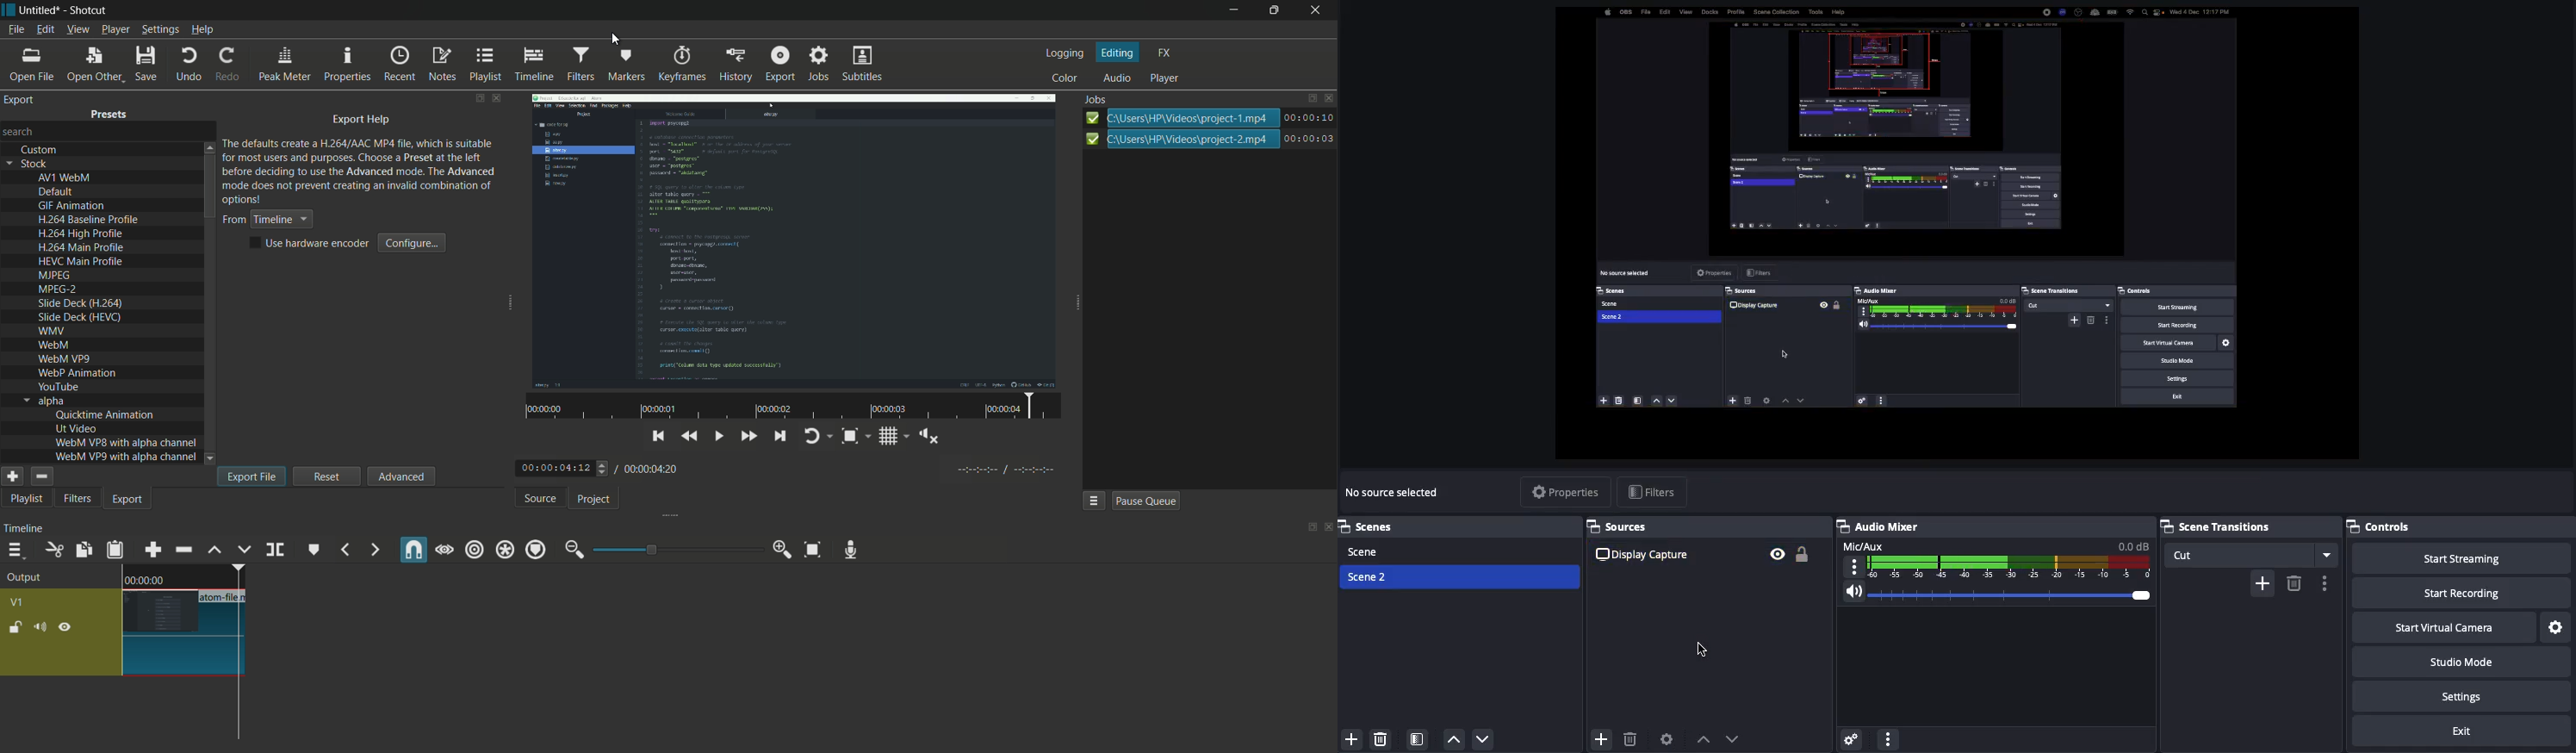  Describe the element at coordinates (1418, 738) in the screenshot. I see `Scene filter` at that location.